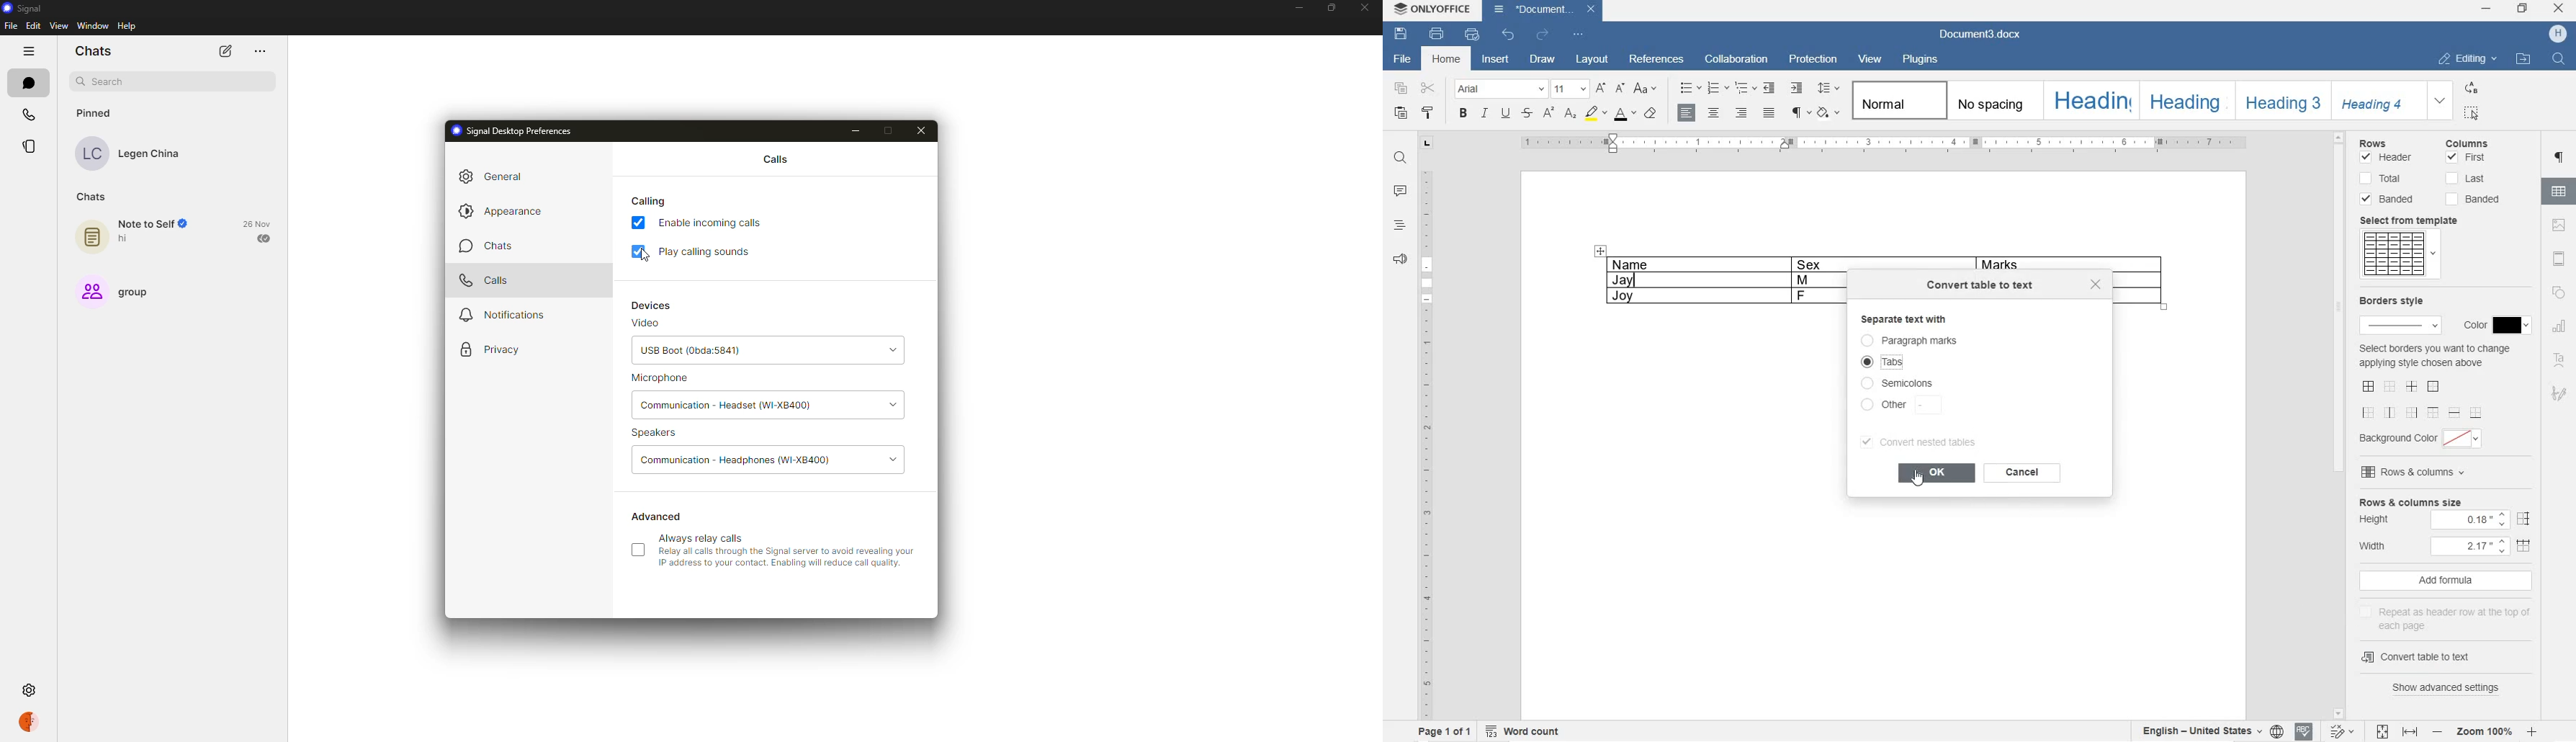 The image size is (2576, 756). What do you see at coordinates (1401, 34) in the screenshot?
I see `SAVE` at bounding box center [1401, 34].